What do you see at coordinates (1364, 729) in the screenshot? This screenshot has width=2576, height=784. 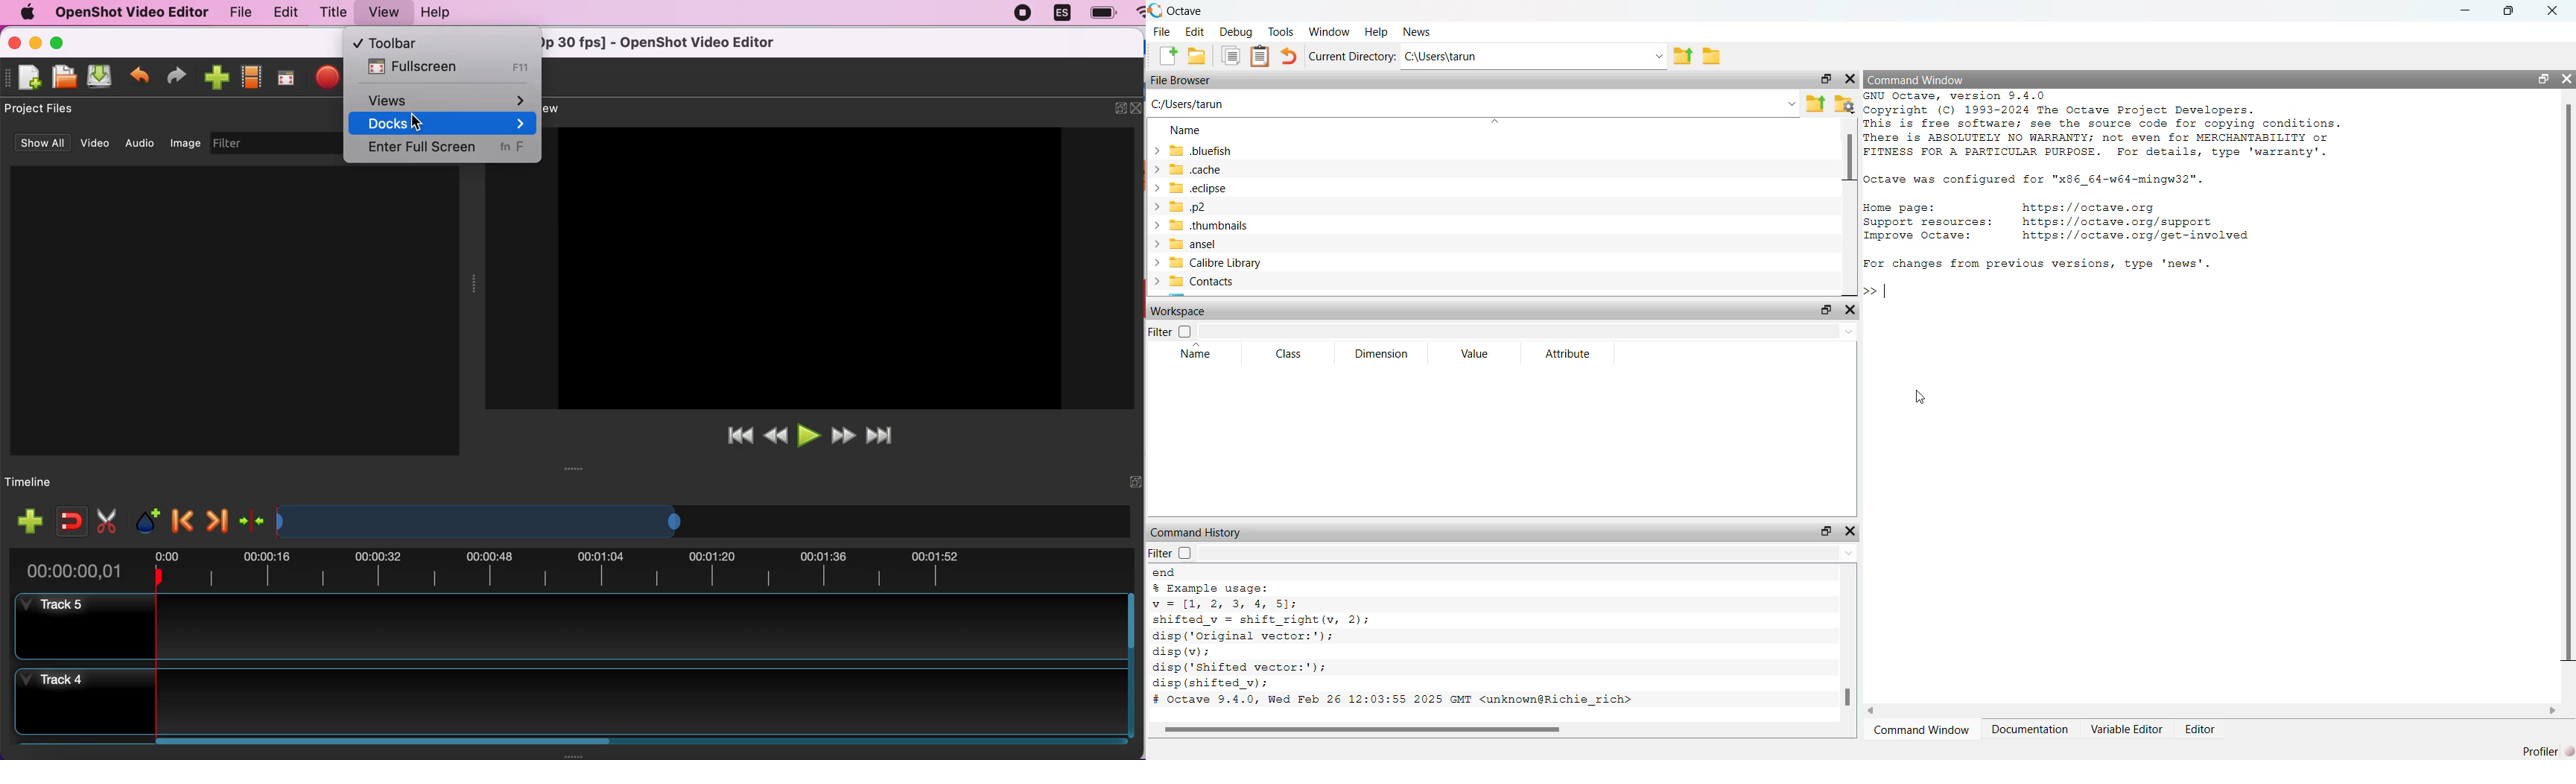 I see `scrollbar` at bounding box center [1364, 729].